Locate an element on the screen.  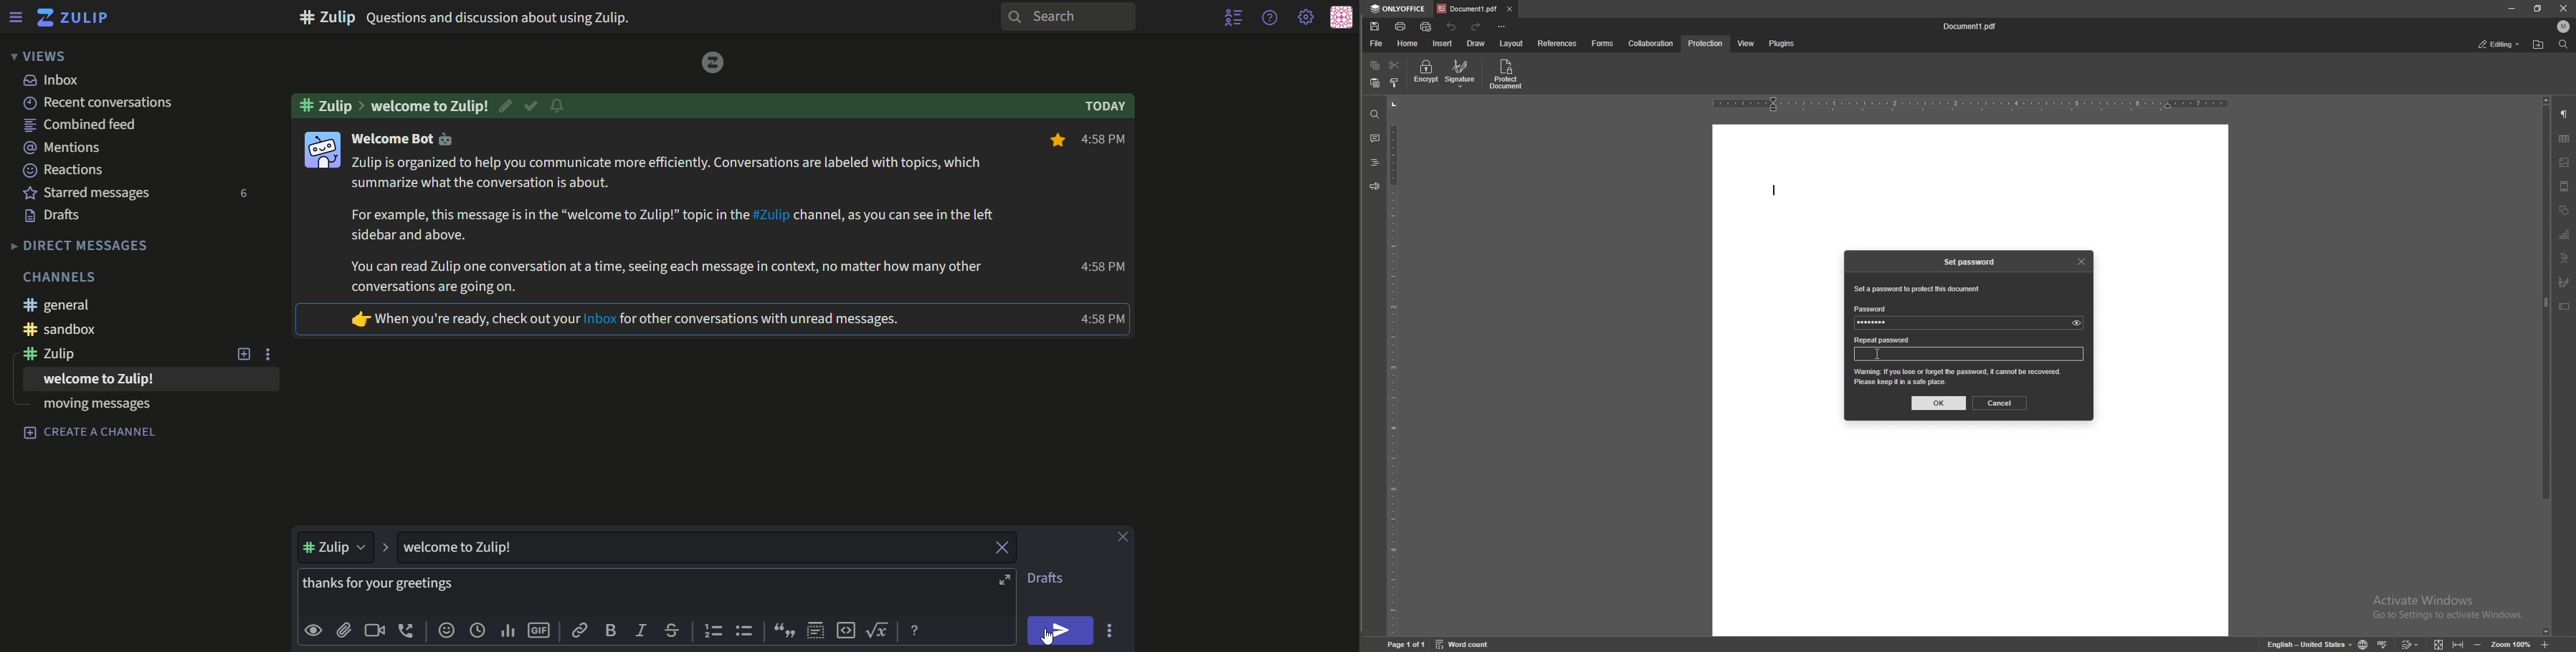
new is located at coordinates (244, 355).